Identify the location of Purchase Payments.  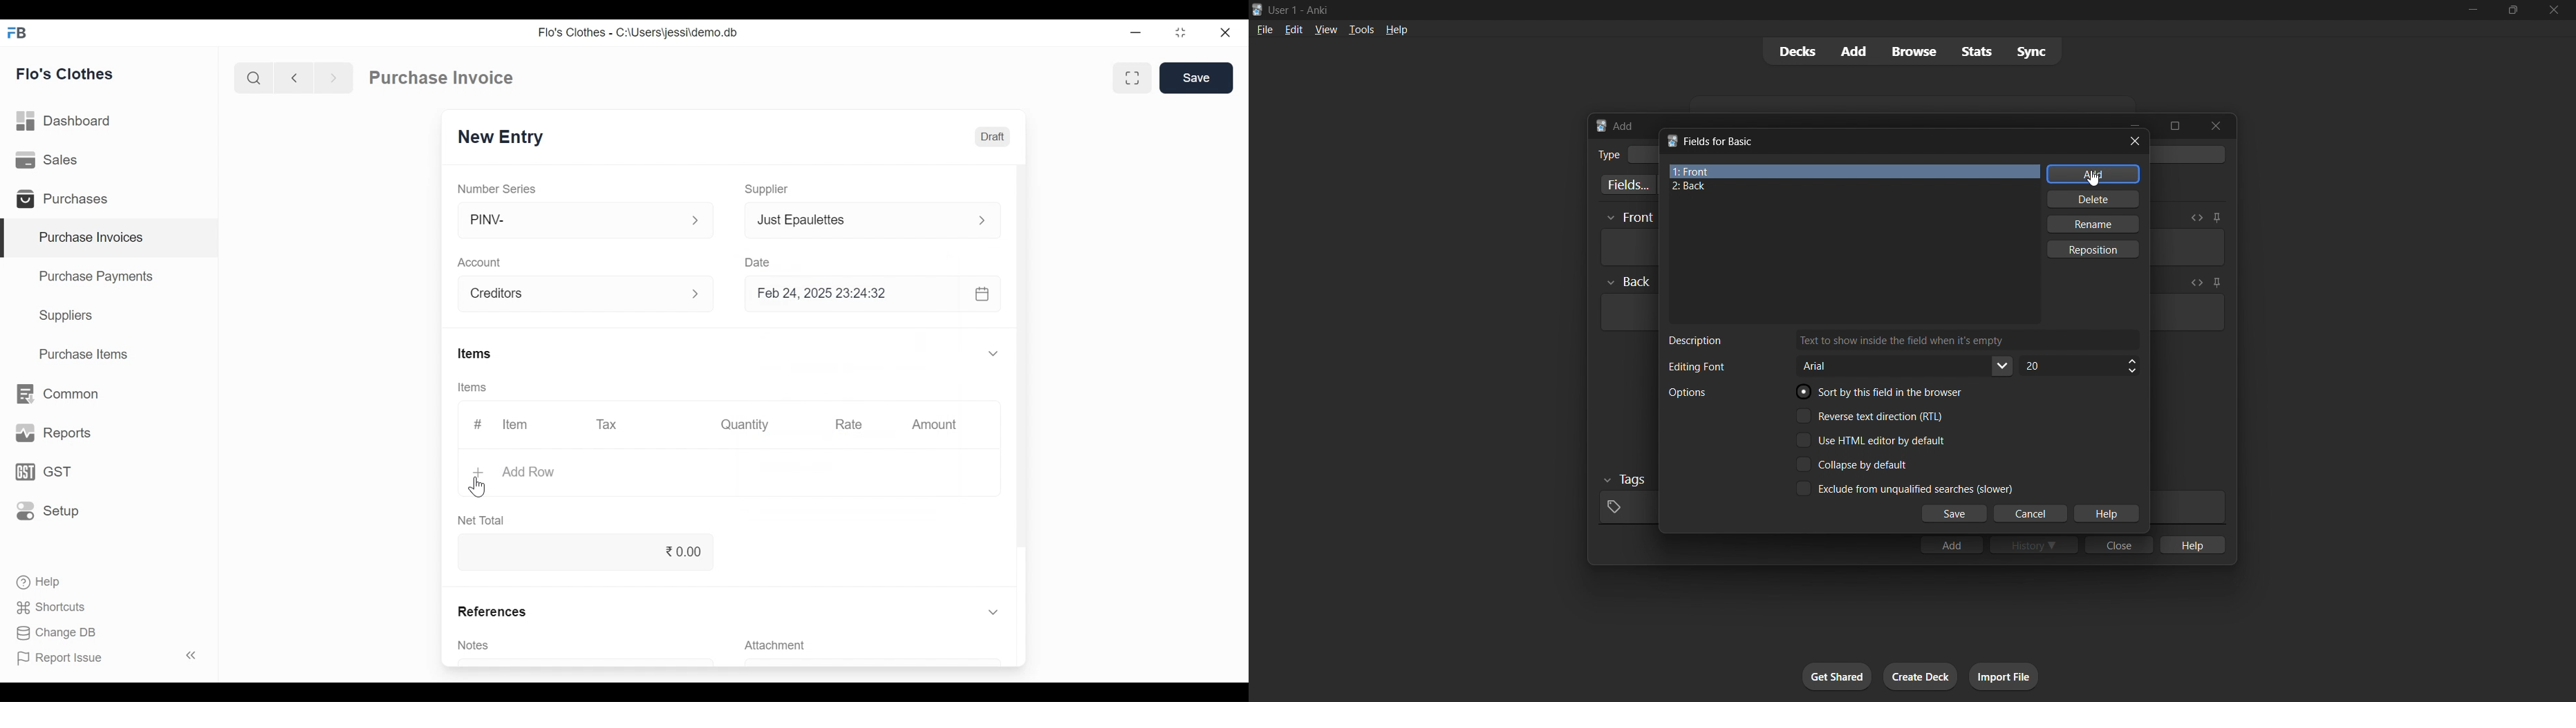
(95, 276).